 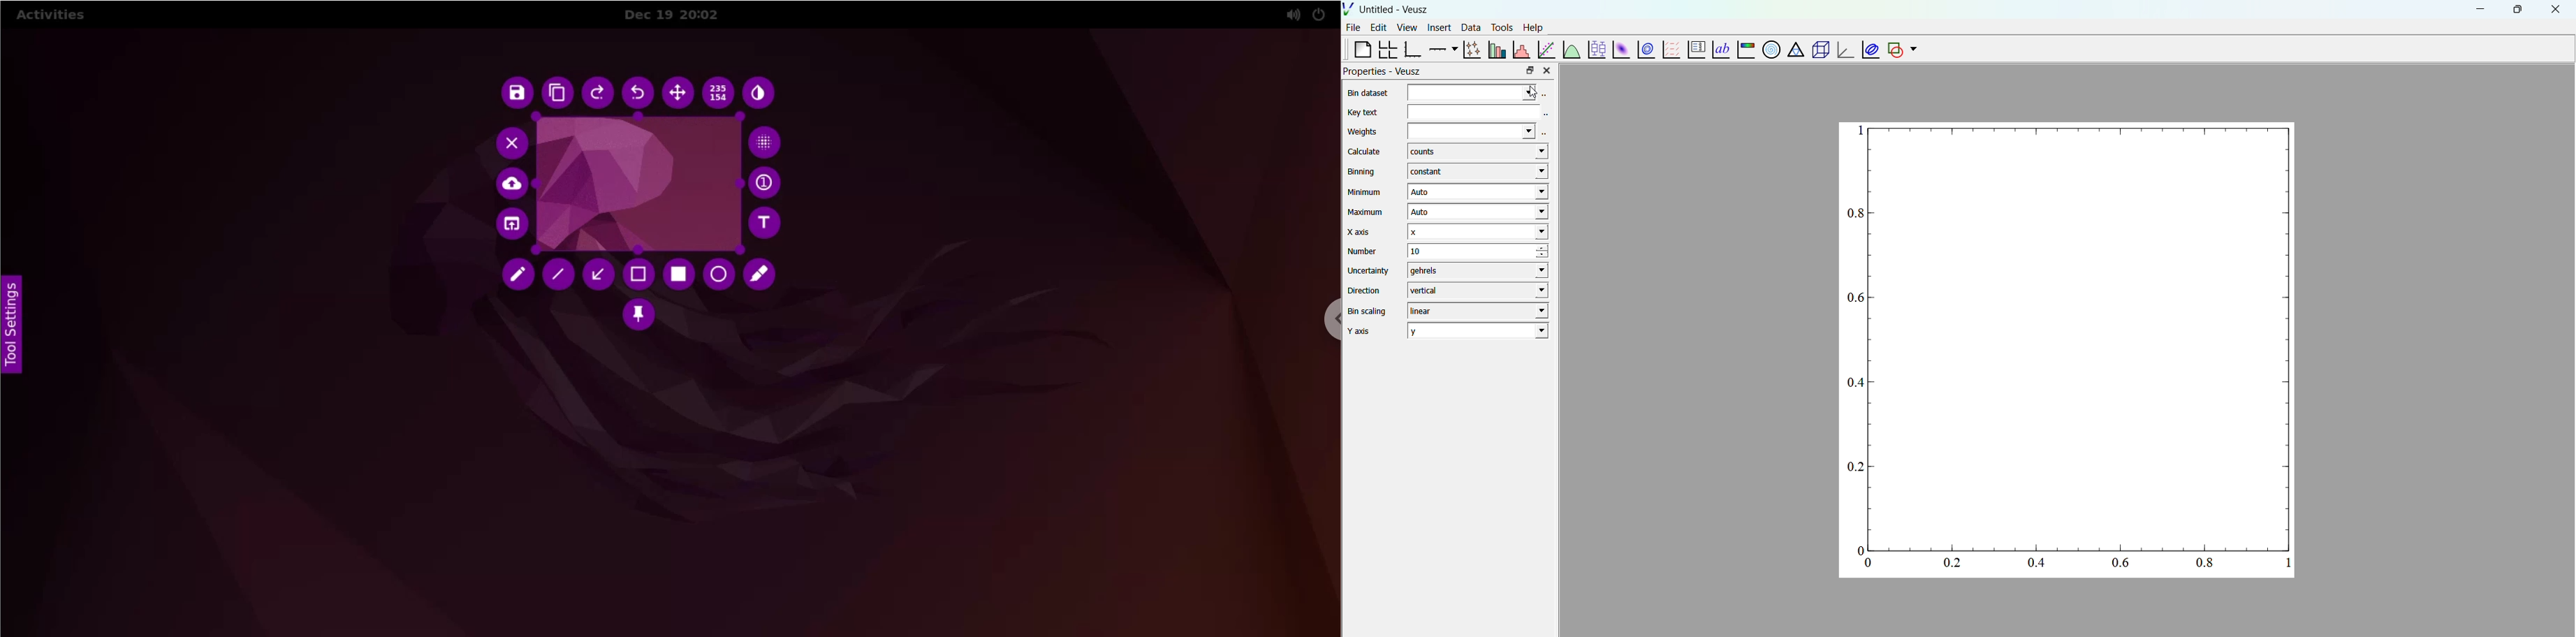 I want to click on 0.8, so click(x=1855, y=214).